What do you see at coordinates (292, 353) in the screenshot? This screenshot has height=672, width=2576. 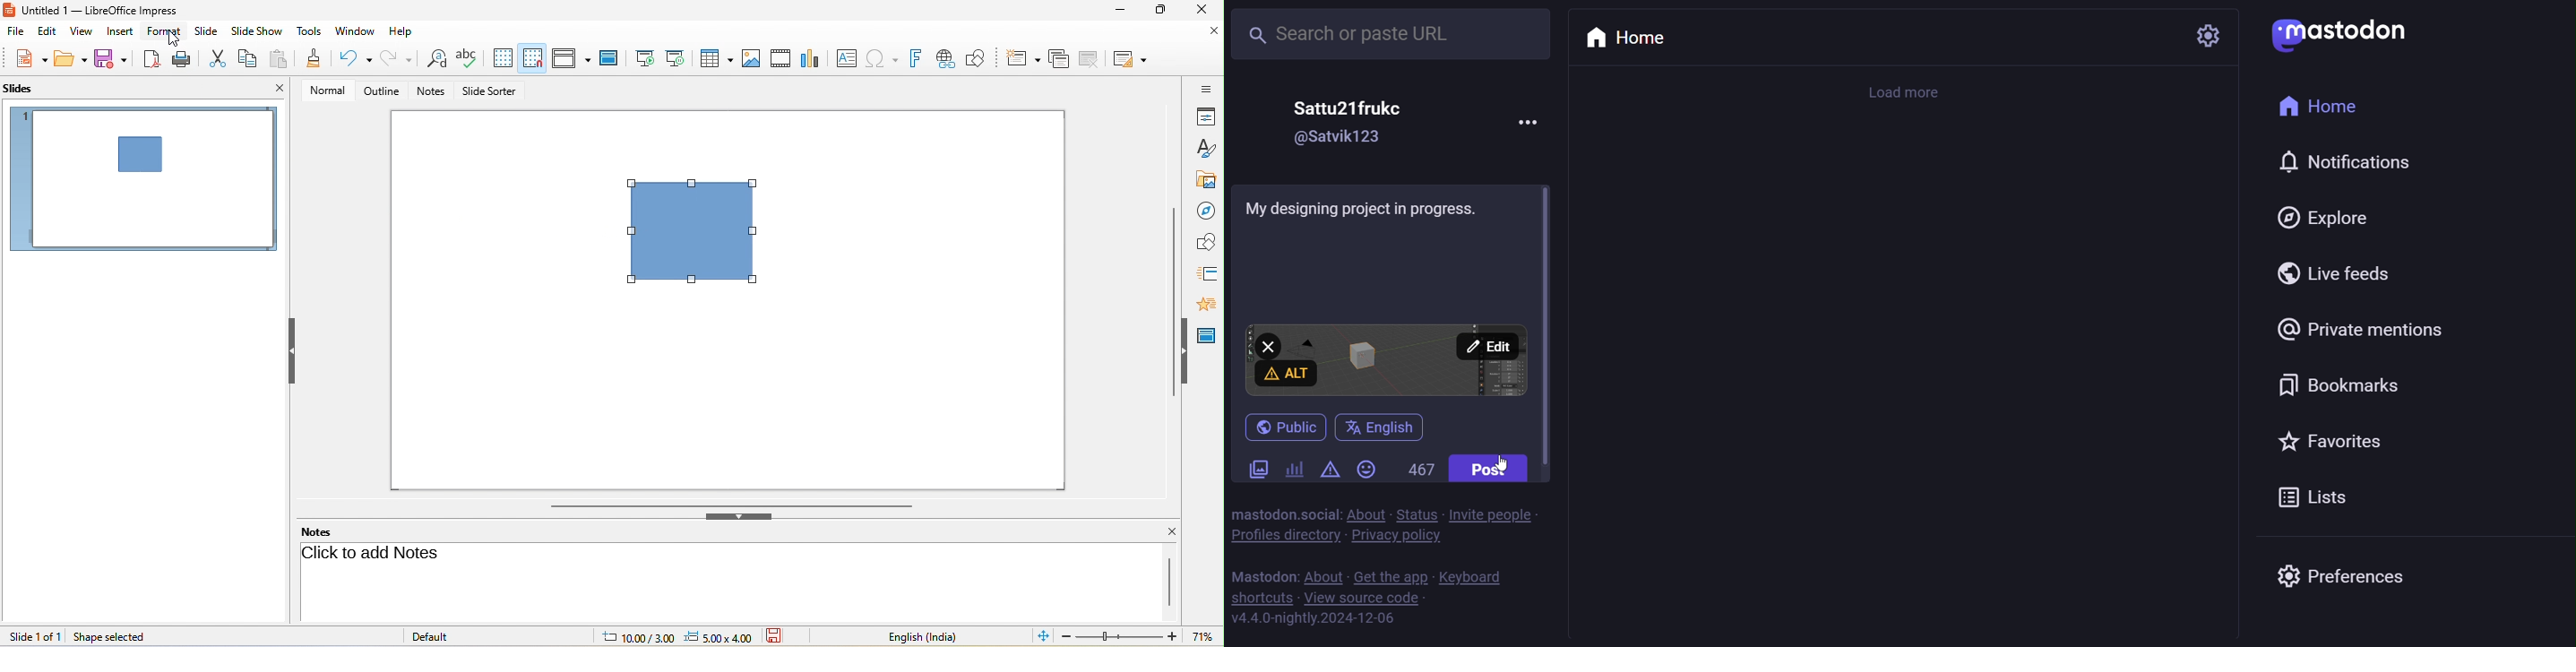 I see `hide` at bounding box center [292, 353].